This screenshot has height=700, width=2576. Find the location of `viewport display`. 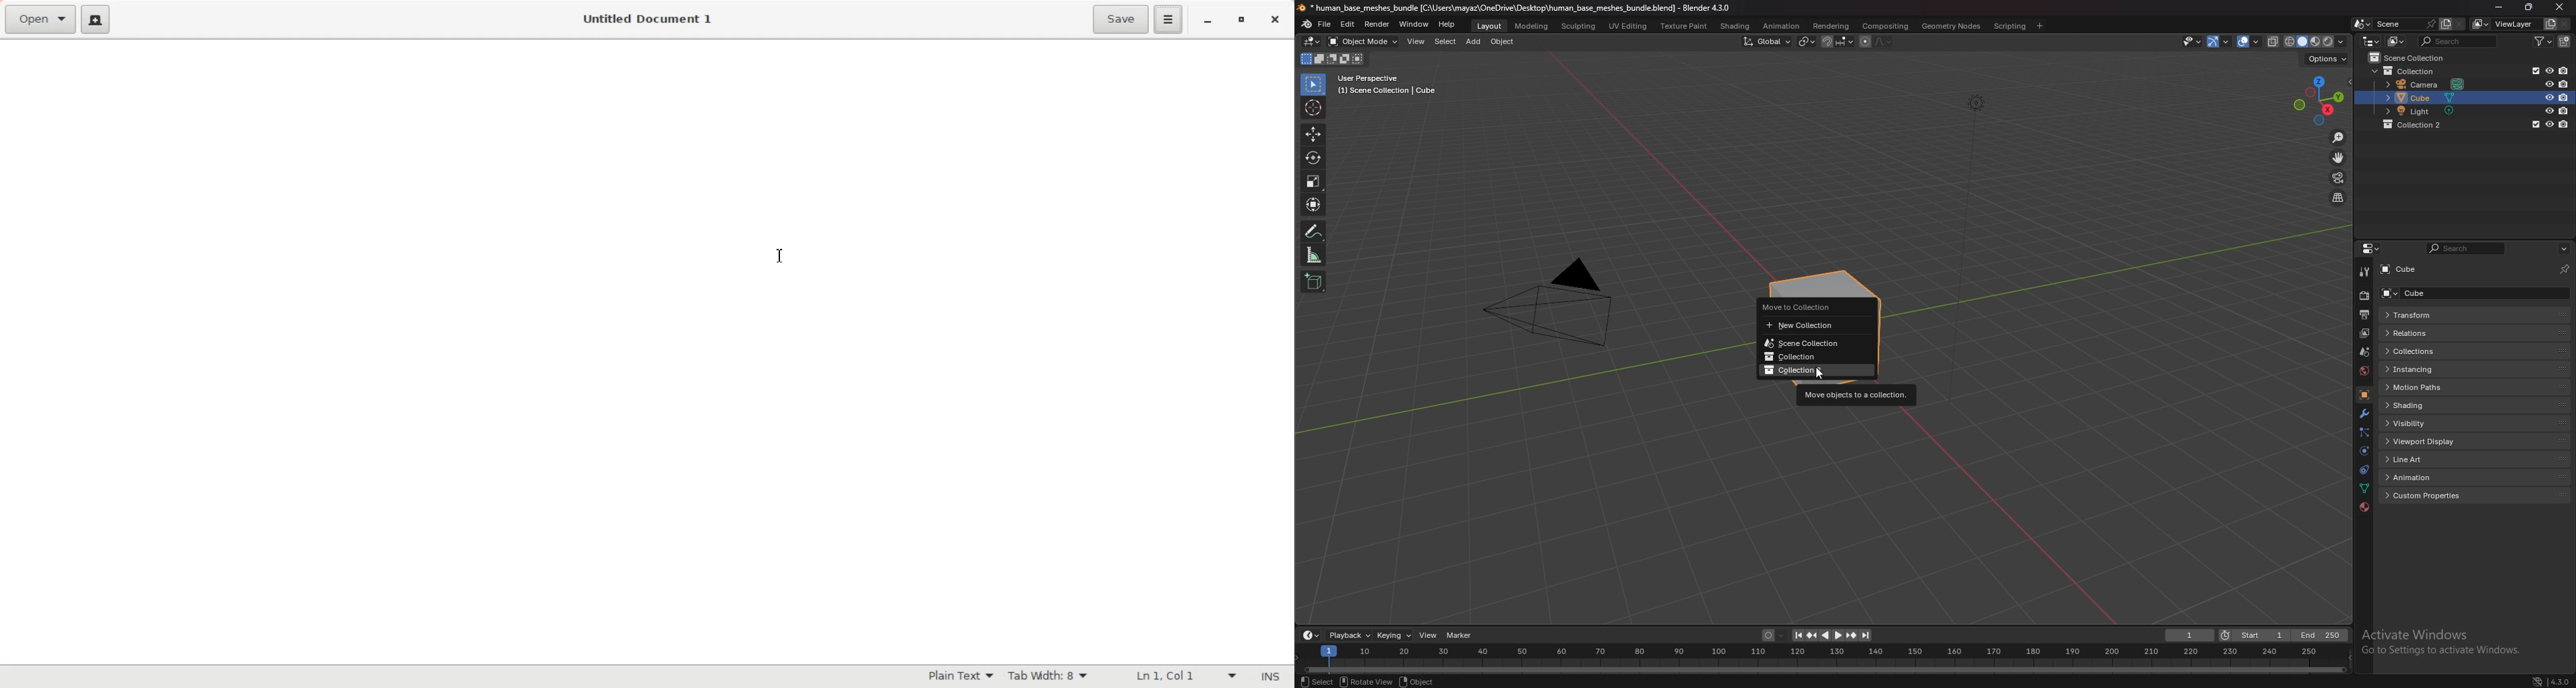

viewport display is located at coordinates (2433, 442).